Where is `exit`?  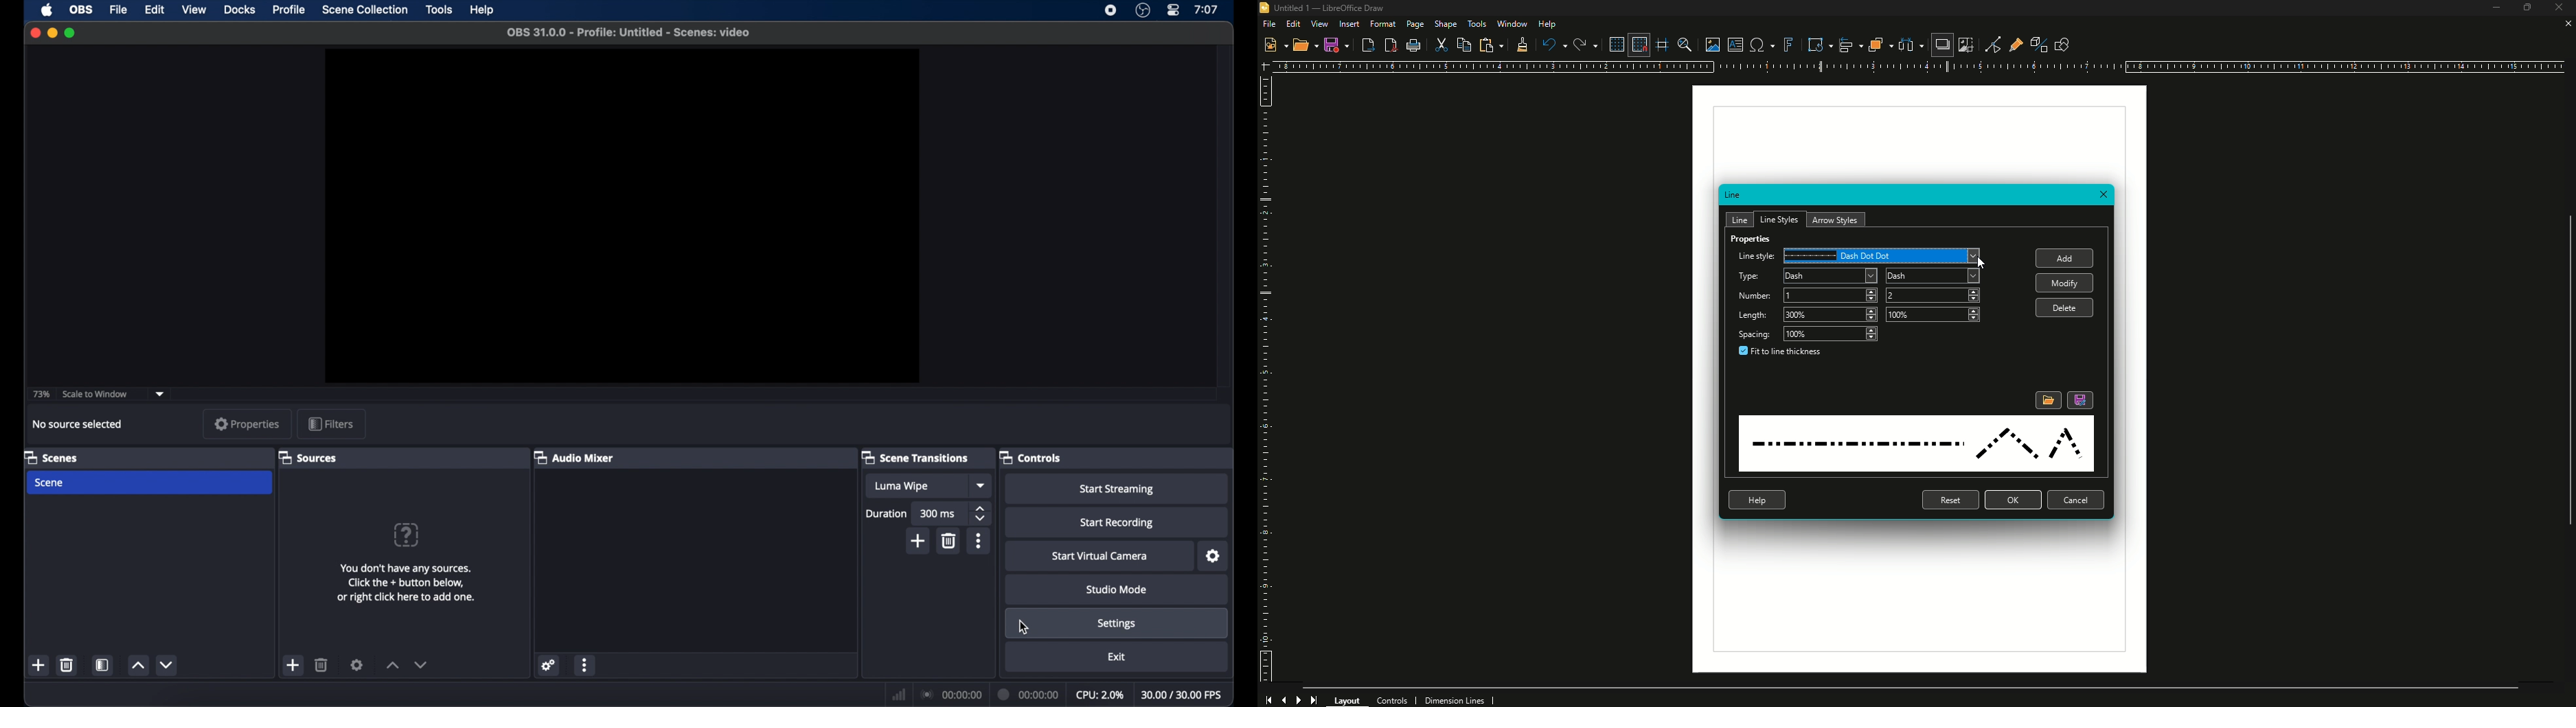
exit is located at coordinates (1117, 656).